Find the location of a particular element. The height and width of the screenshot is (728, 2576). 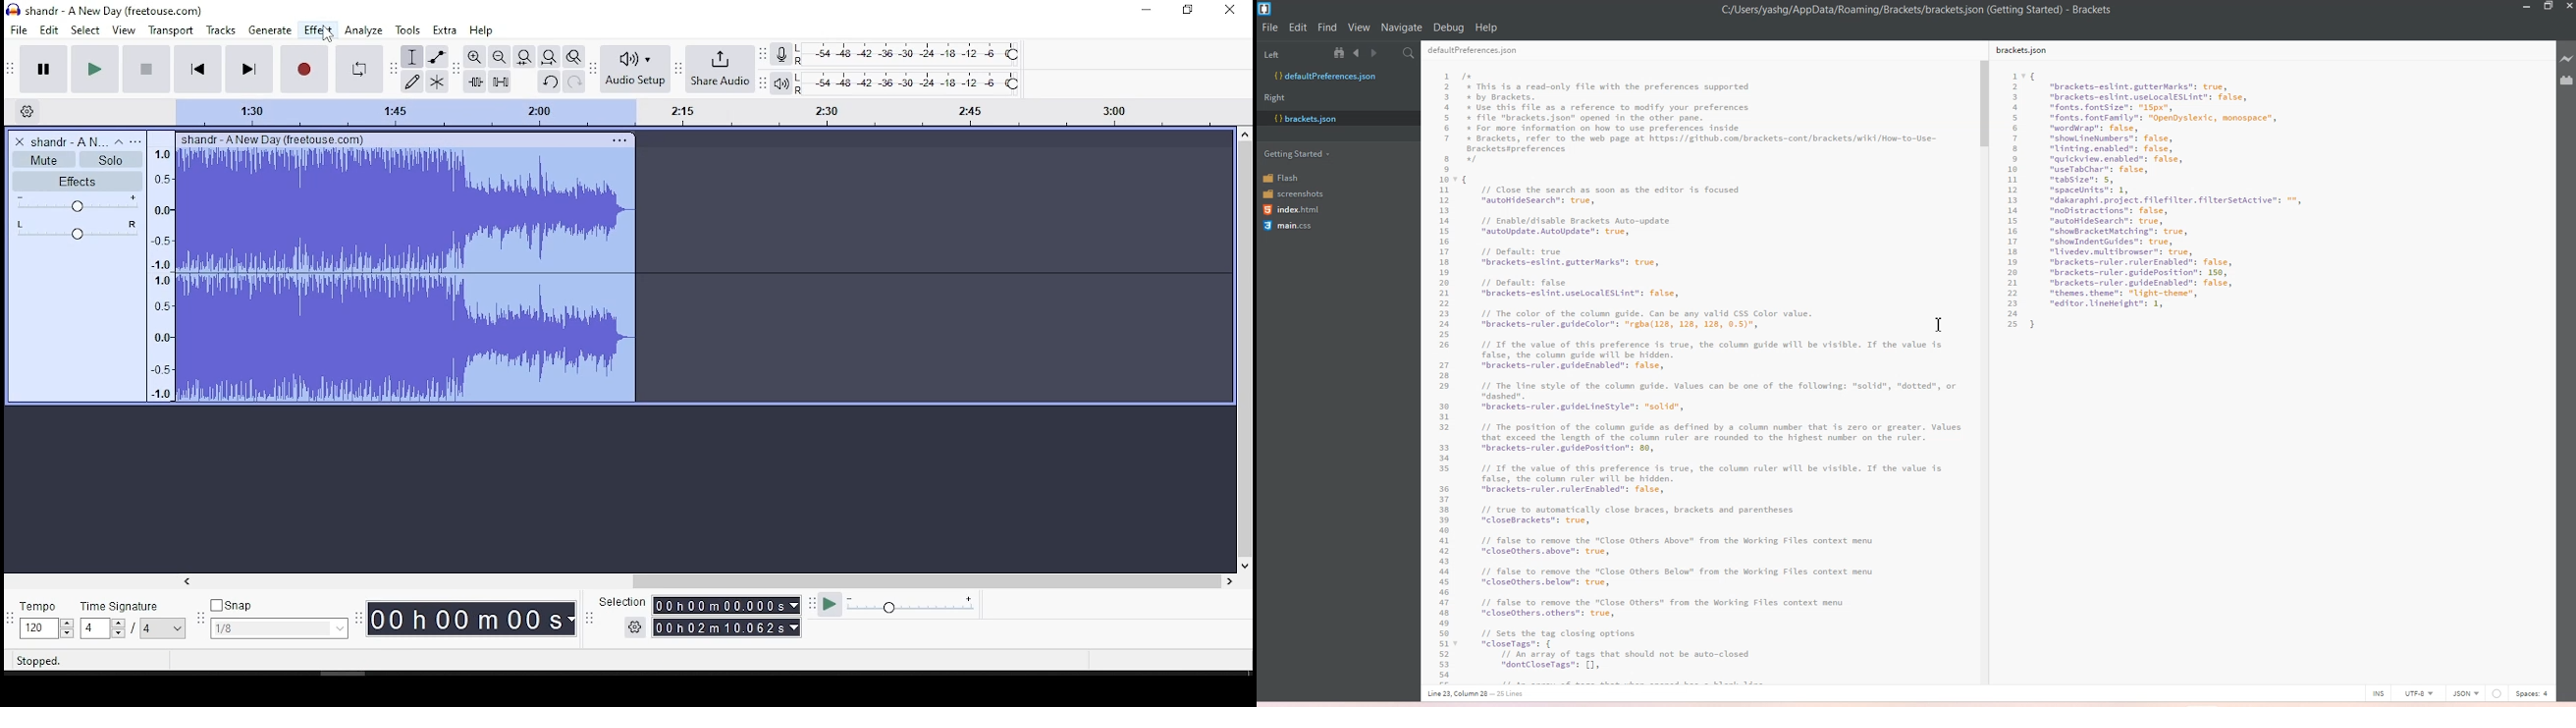

effects is located at coordinates (78, 182).